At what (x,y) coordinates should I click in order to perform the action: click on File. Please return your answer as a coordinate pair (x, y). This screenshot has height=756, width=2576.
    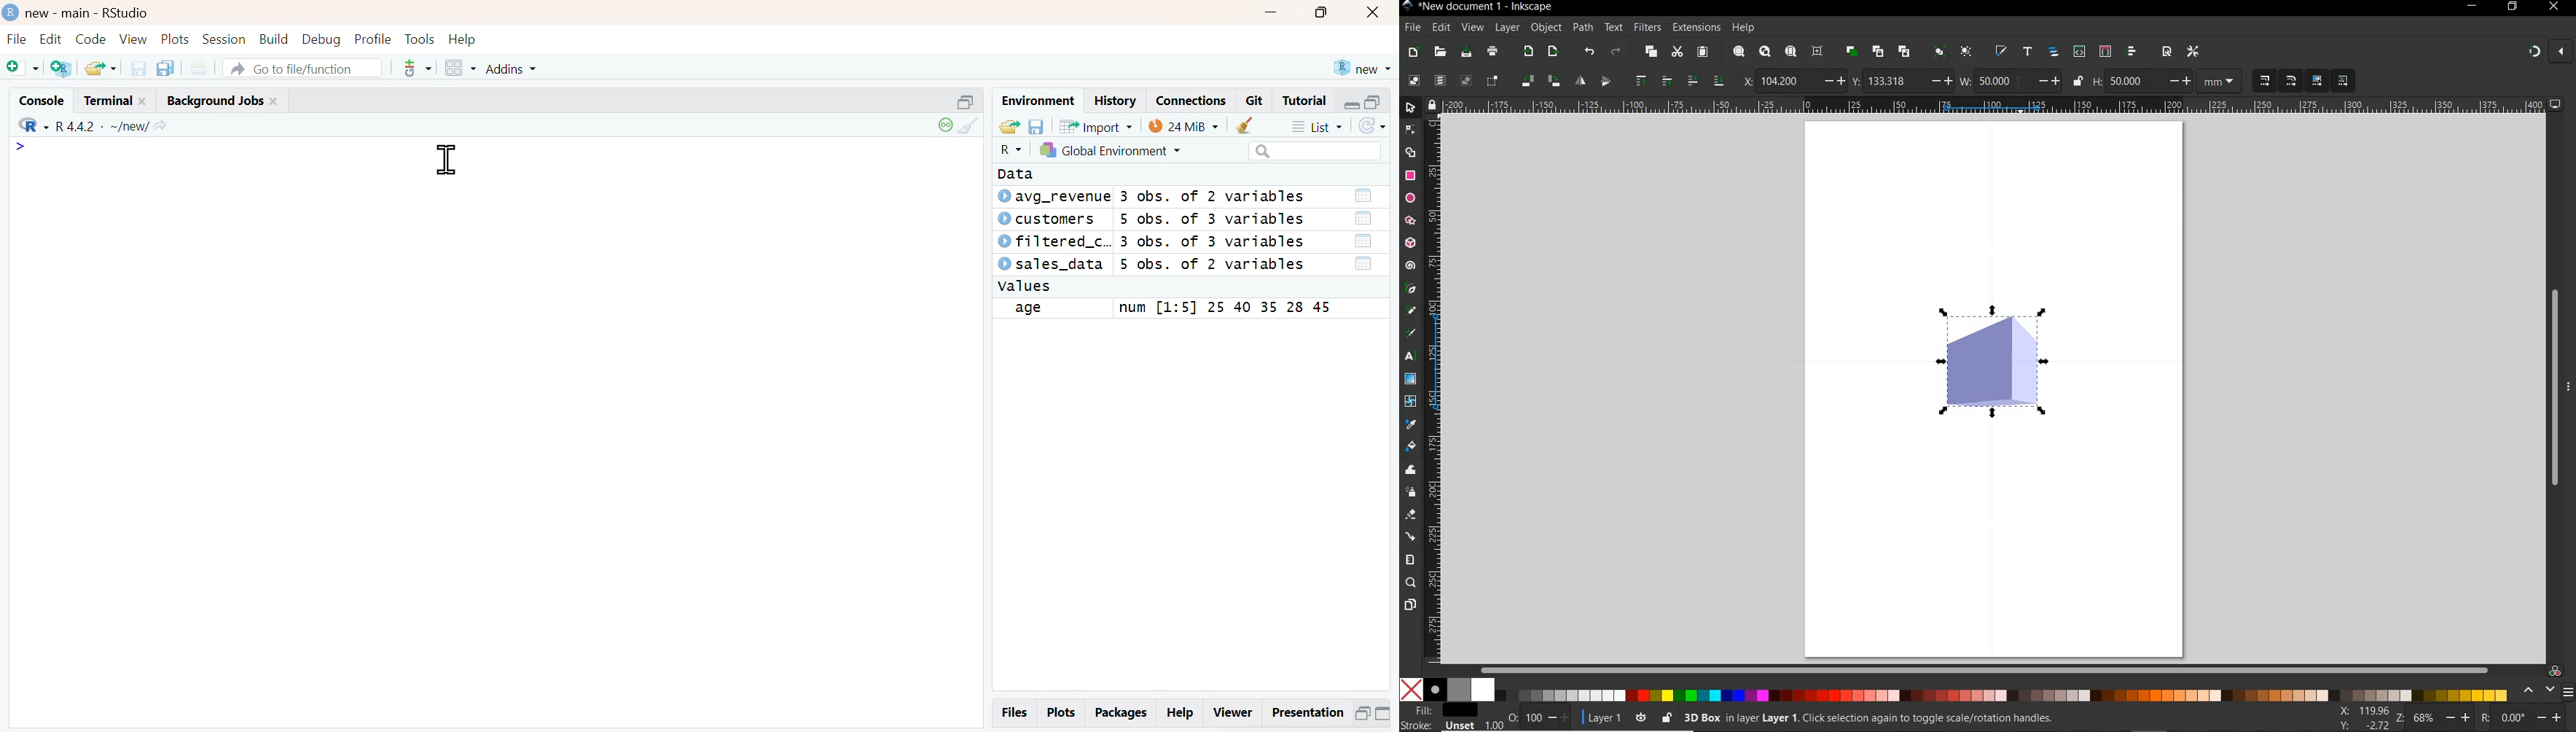
    Looking at the image, I should click on (18, 39).